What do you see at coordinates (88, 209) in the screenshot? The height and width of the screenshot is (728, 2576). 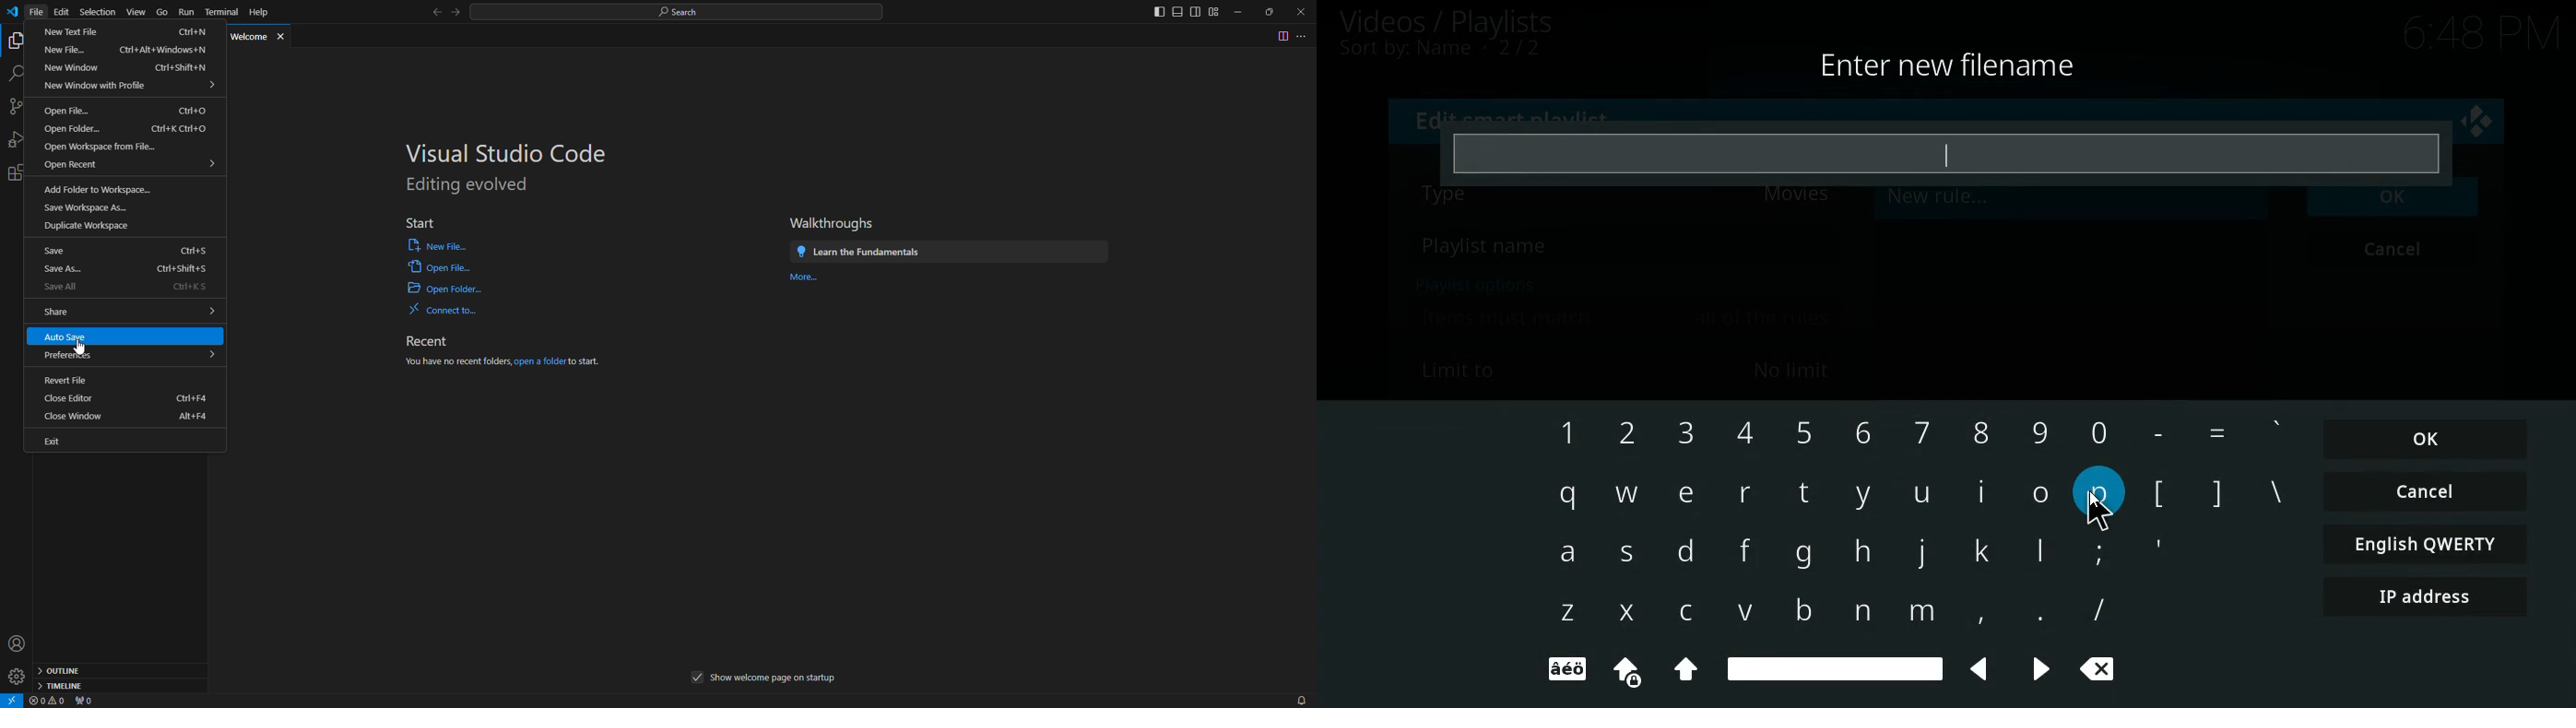 I see `save workspace as` at bounding box center [88, 209].